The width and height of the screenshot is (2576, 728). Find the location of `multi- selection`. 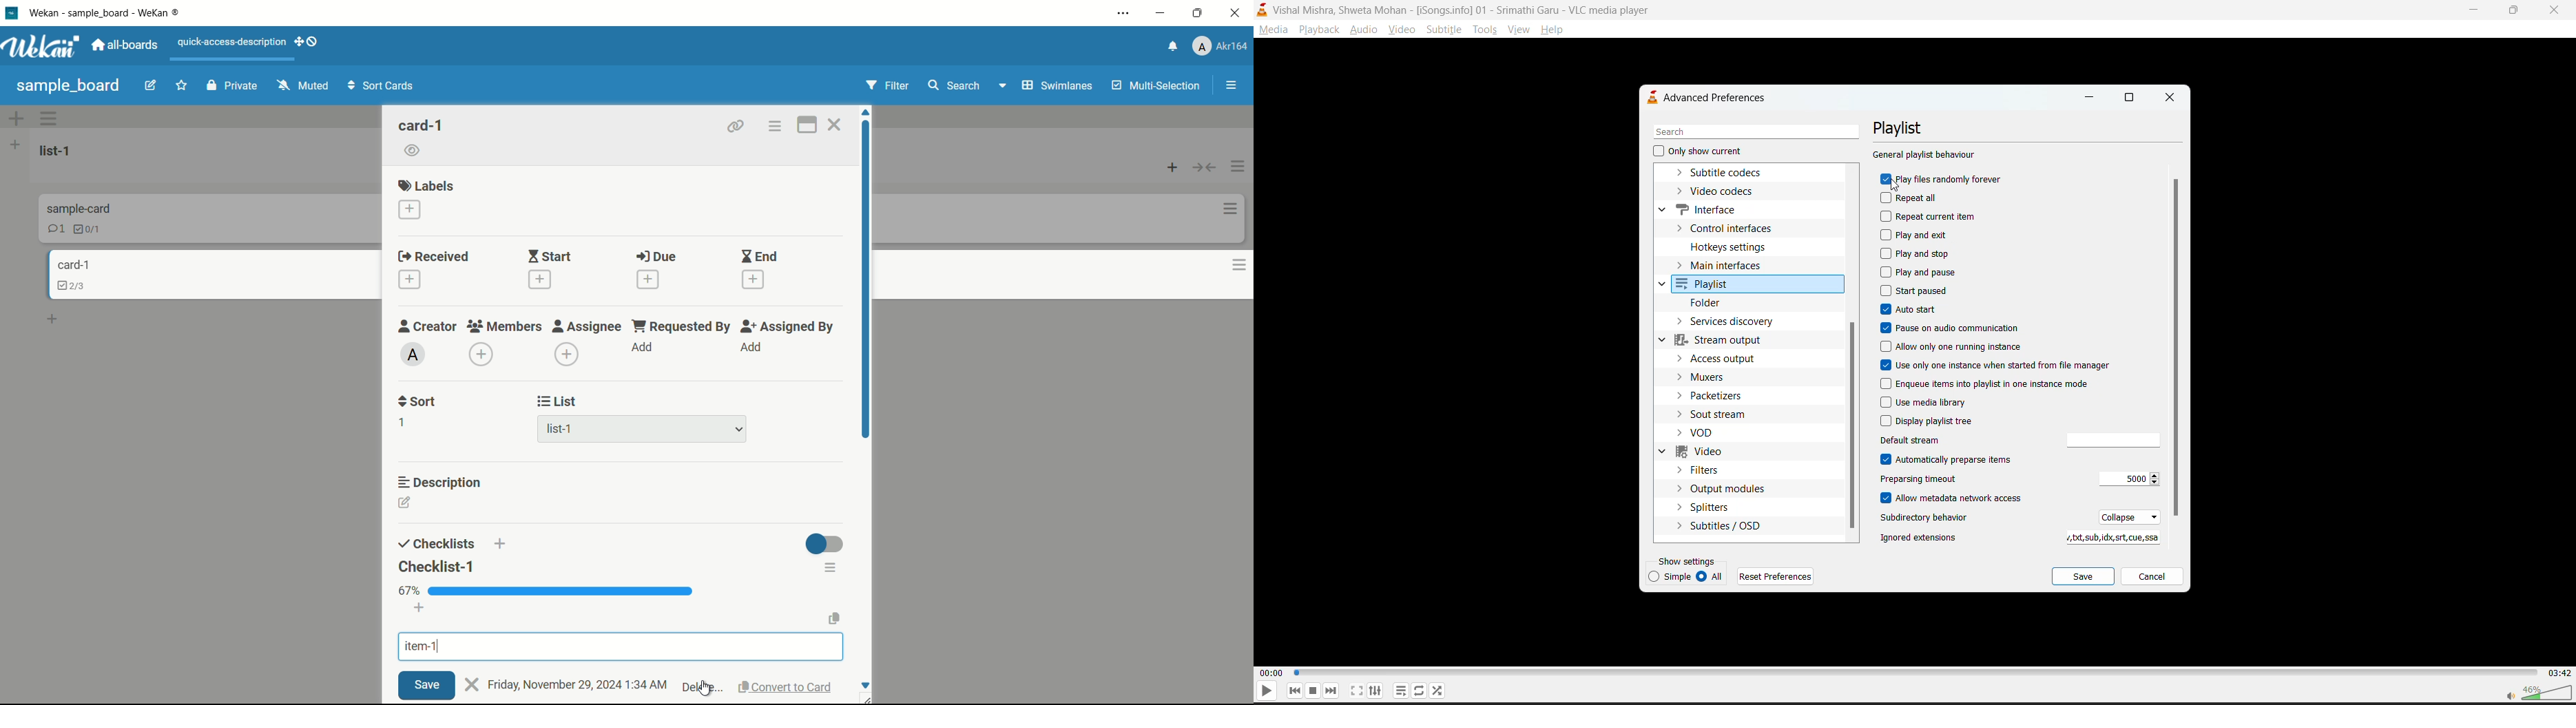

multi- selection is located at coordinates (1154, 86).